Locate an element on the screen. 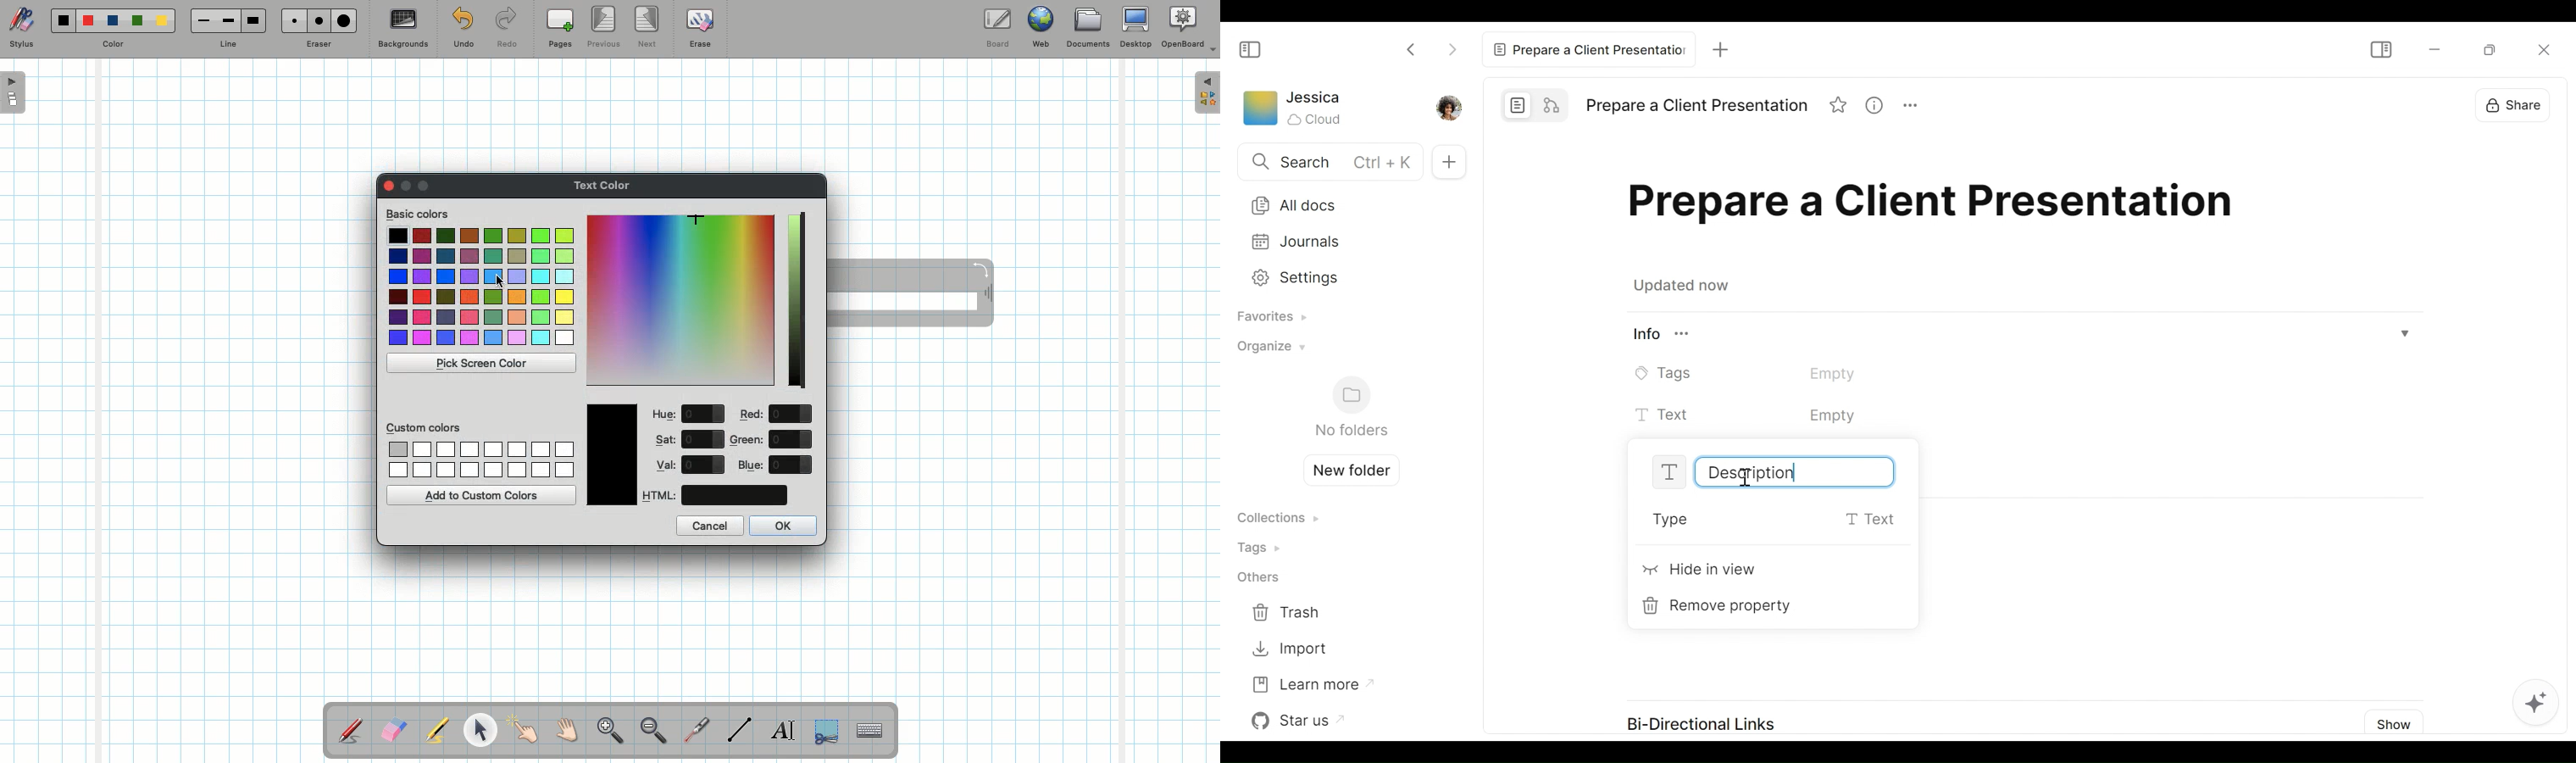  Zoom in is located at coordinates (606, 732).